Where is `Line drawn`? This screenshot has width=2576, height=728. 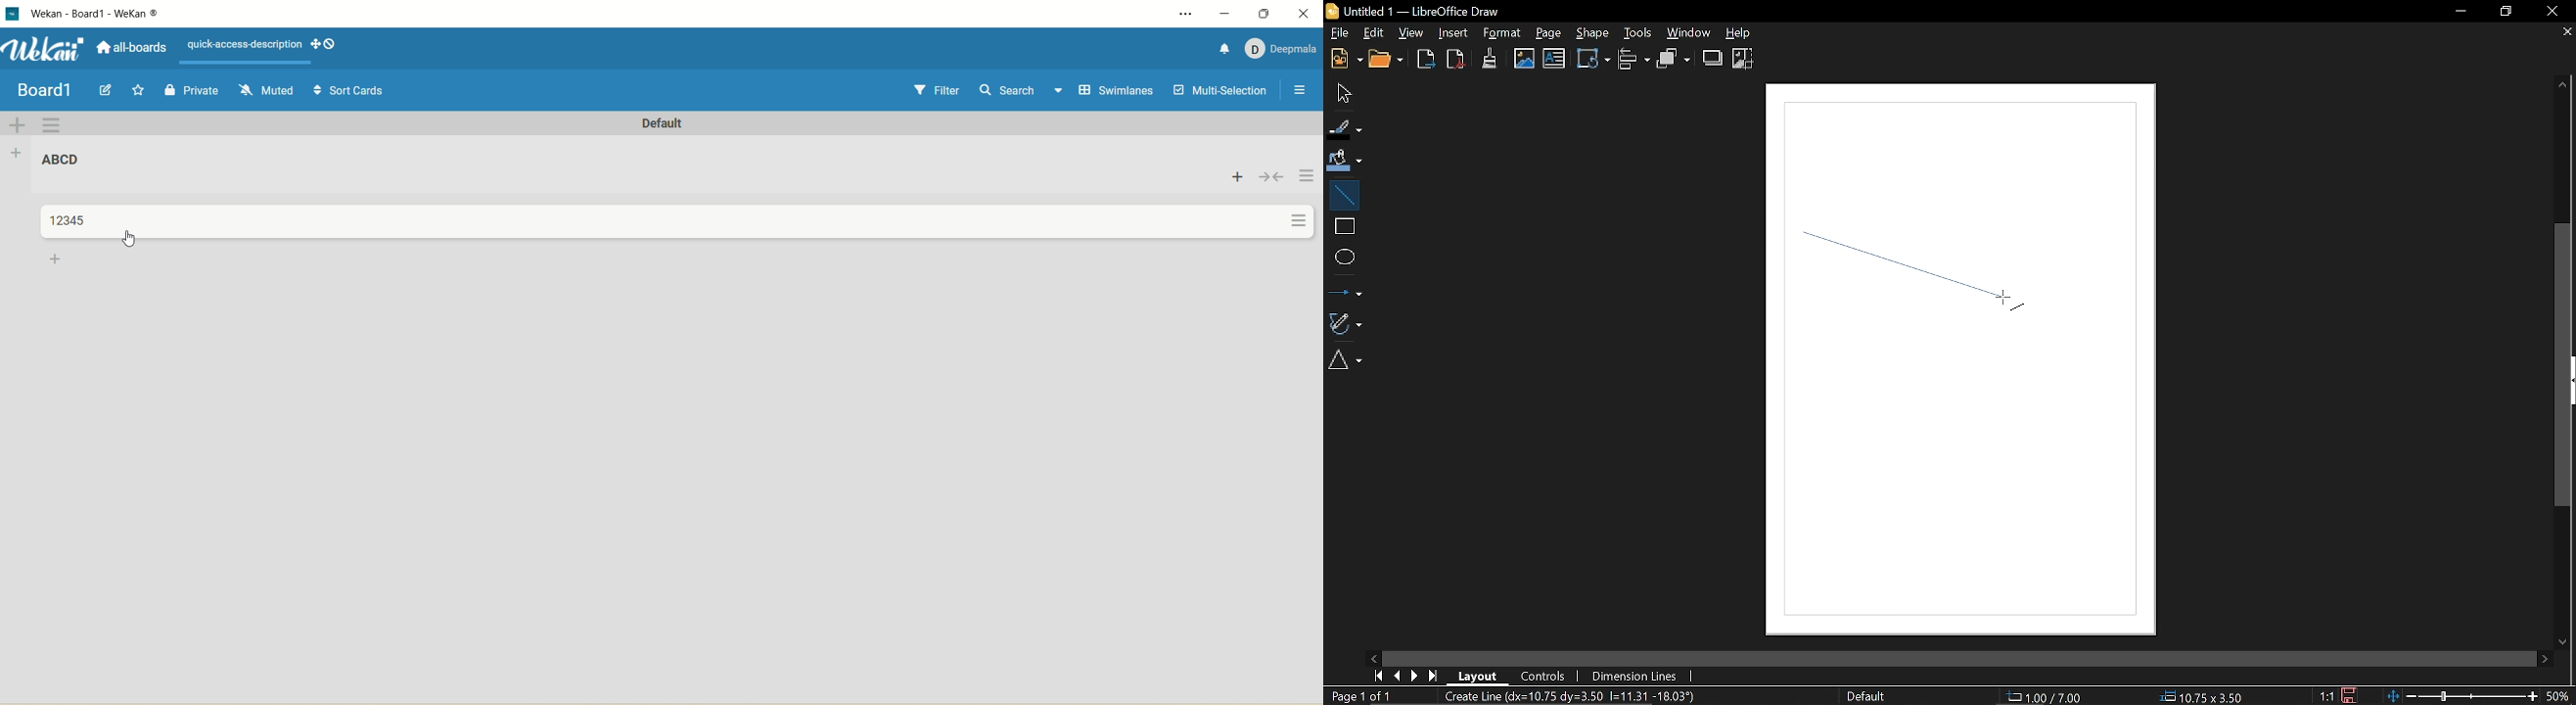 Line drawn is located at coordinates (1922, 283).